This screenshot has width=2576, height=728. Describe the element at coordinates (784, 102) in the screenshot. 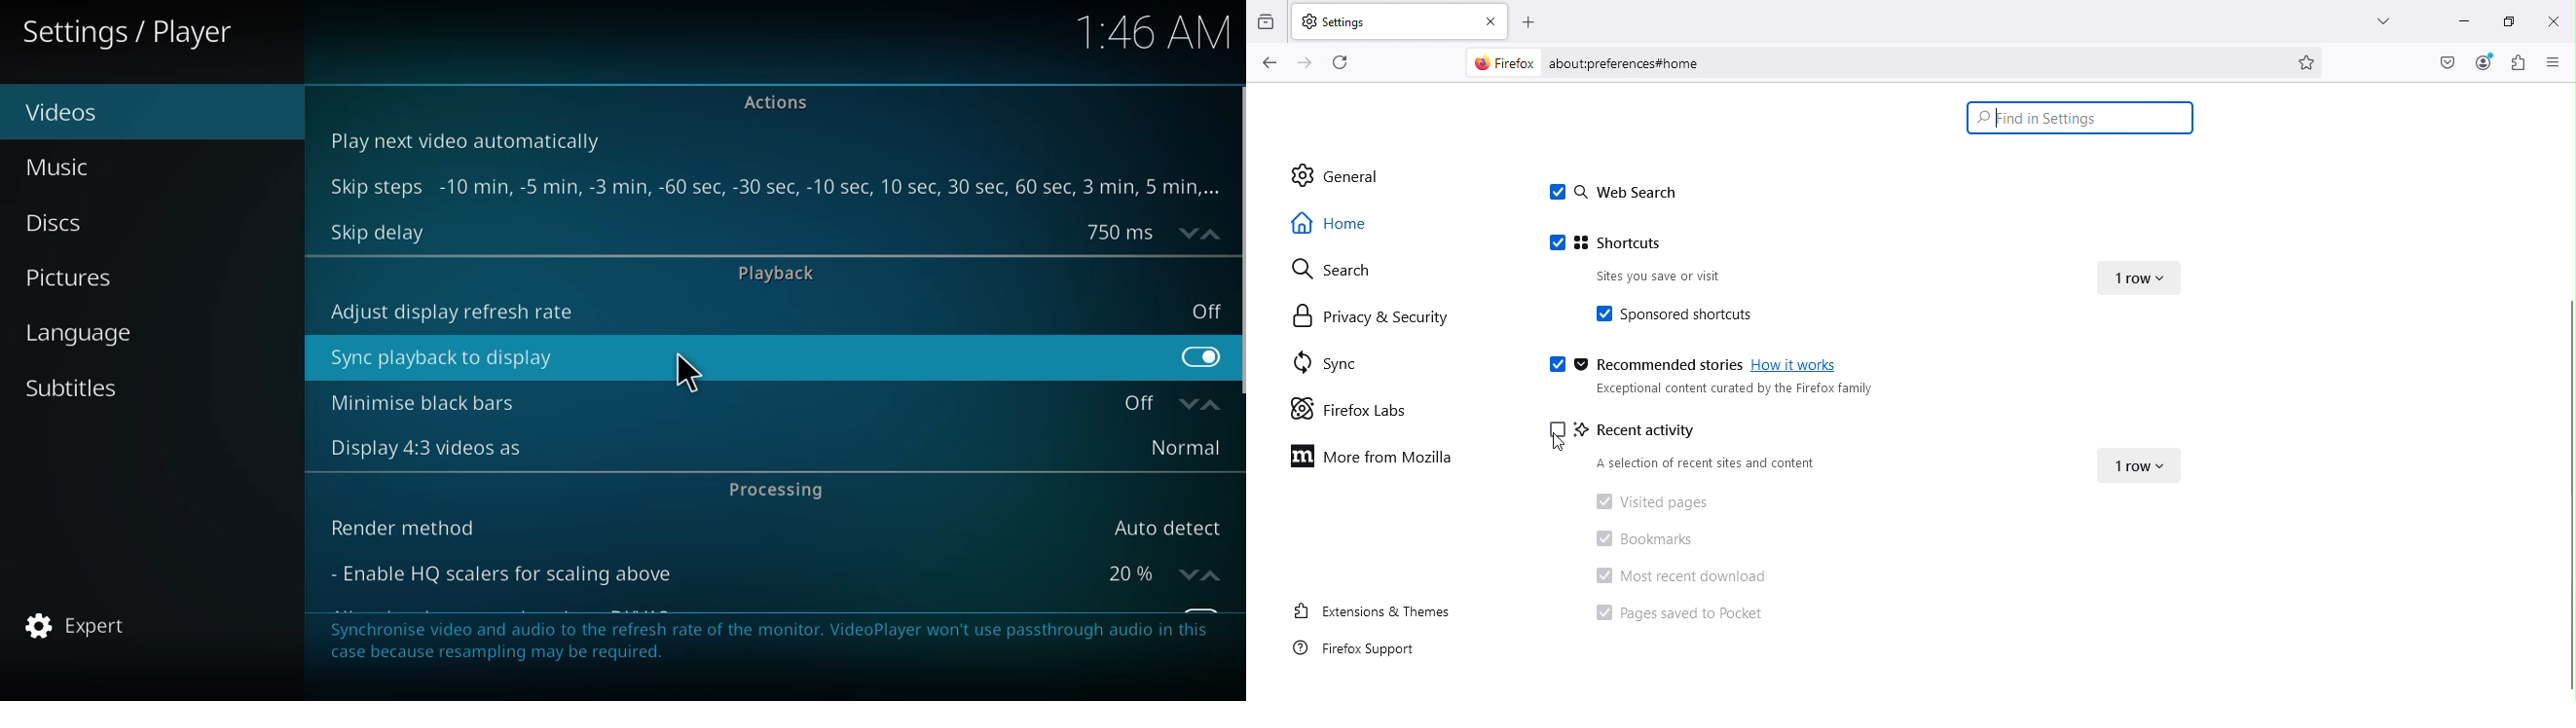

I see `actions` at that location.